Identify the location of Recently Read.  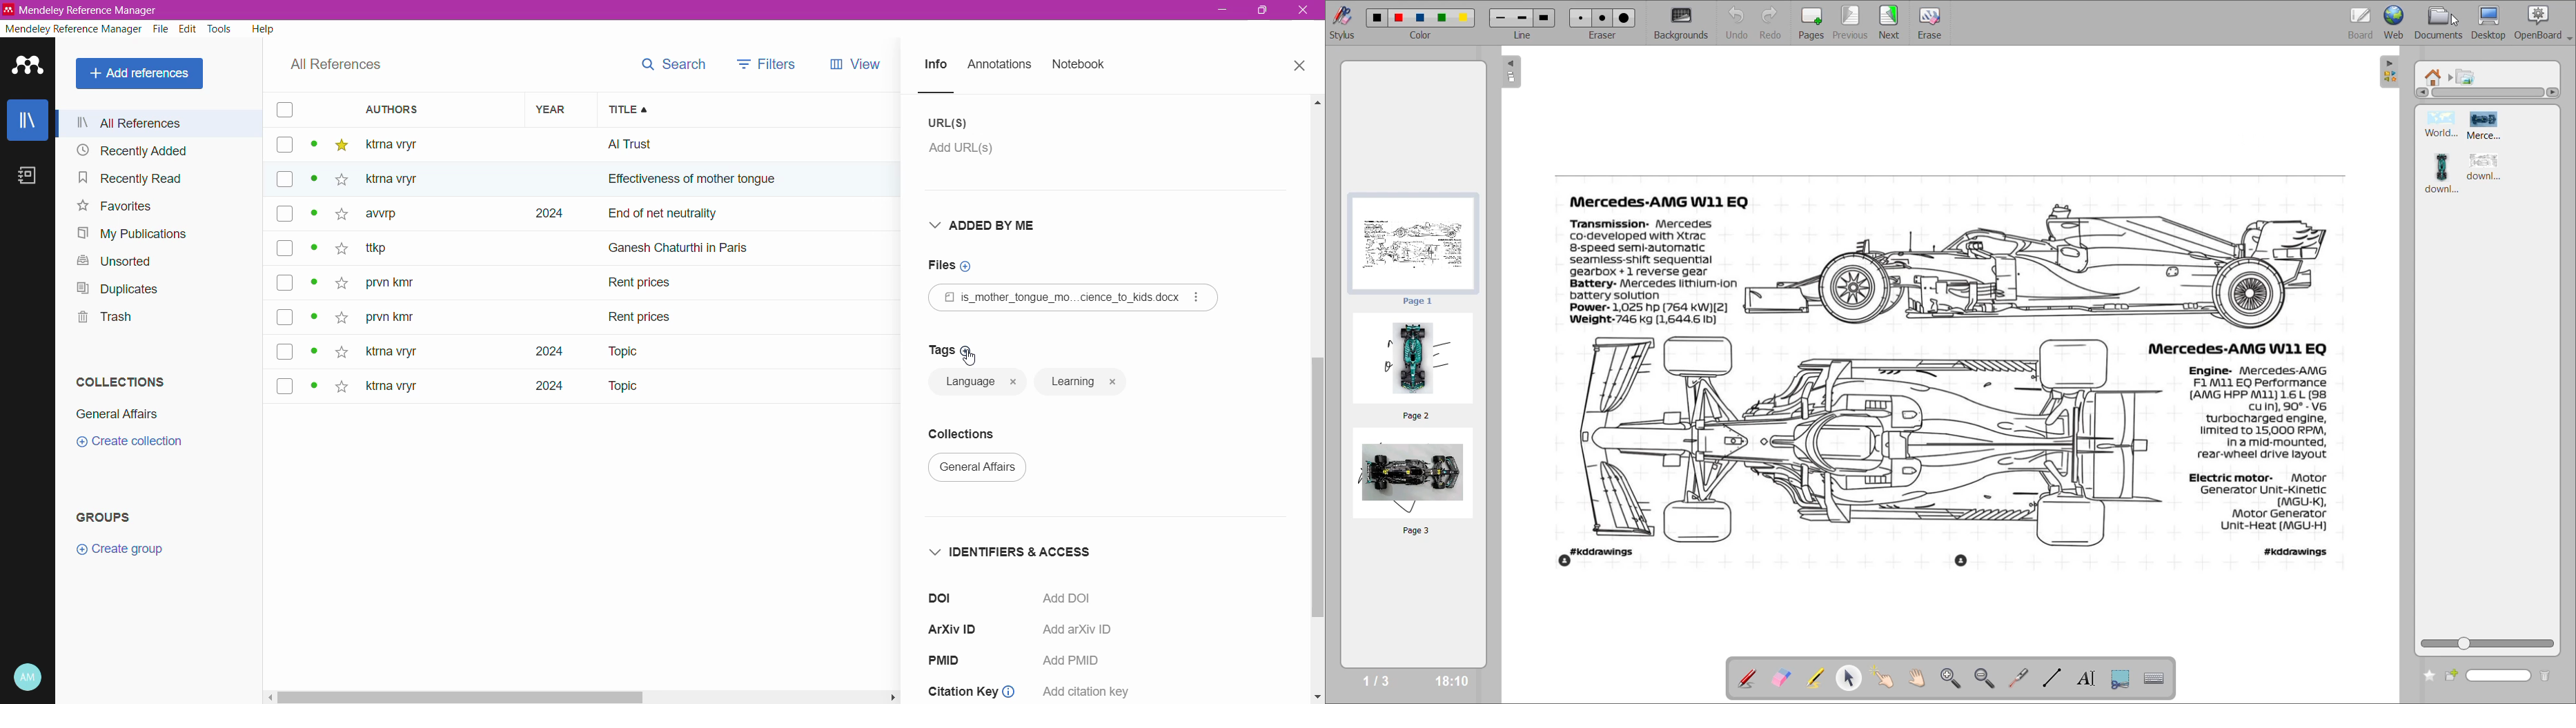
(146, 177).